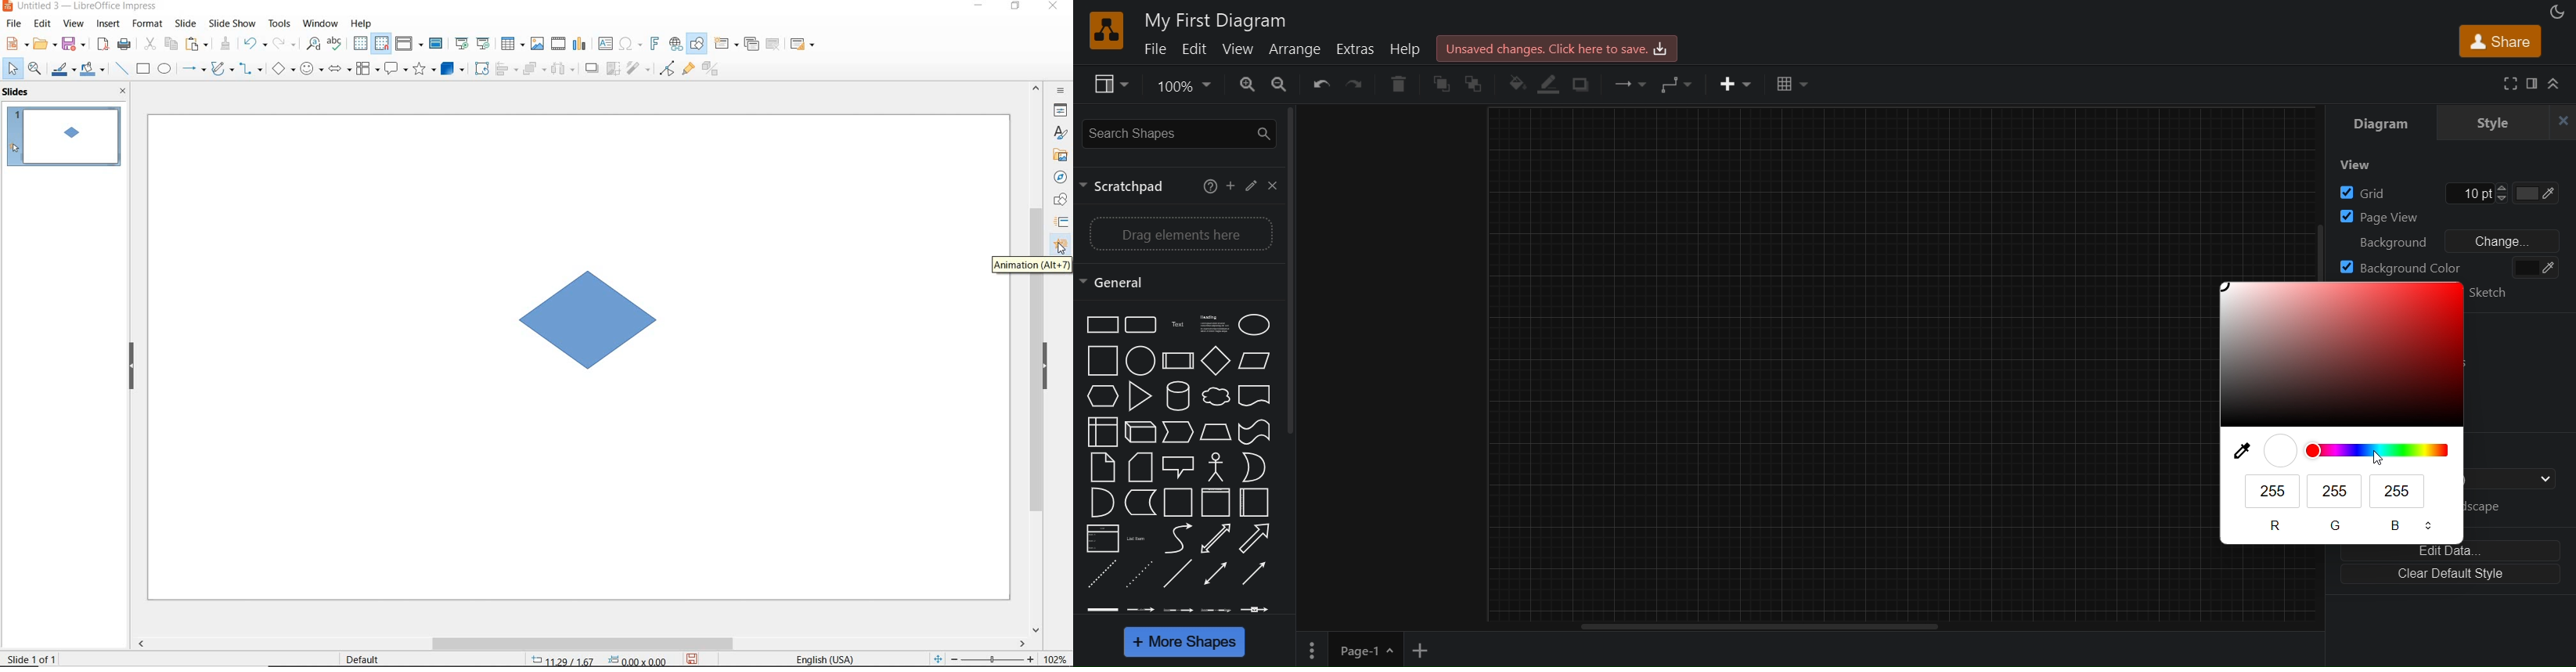 This screenshot has height=672, width=2576. Describe the element at coordinates (601, 323) in the screenshot. I see `element` at that location.